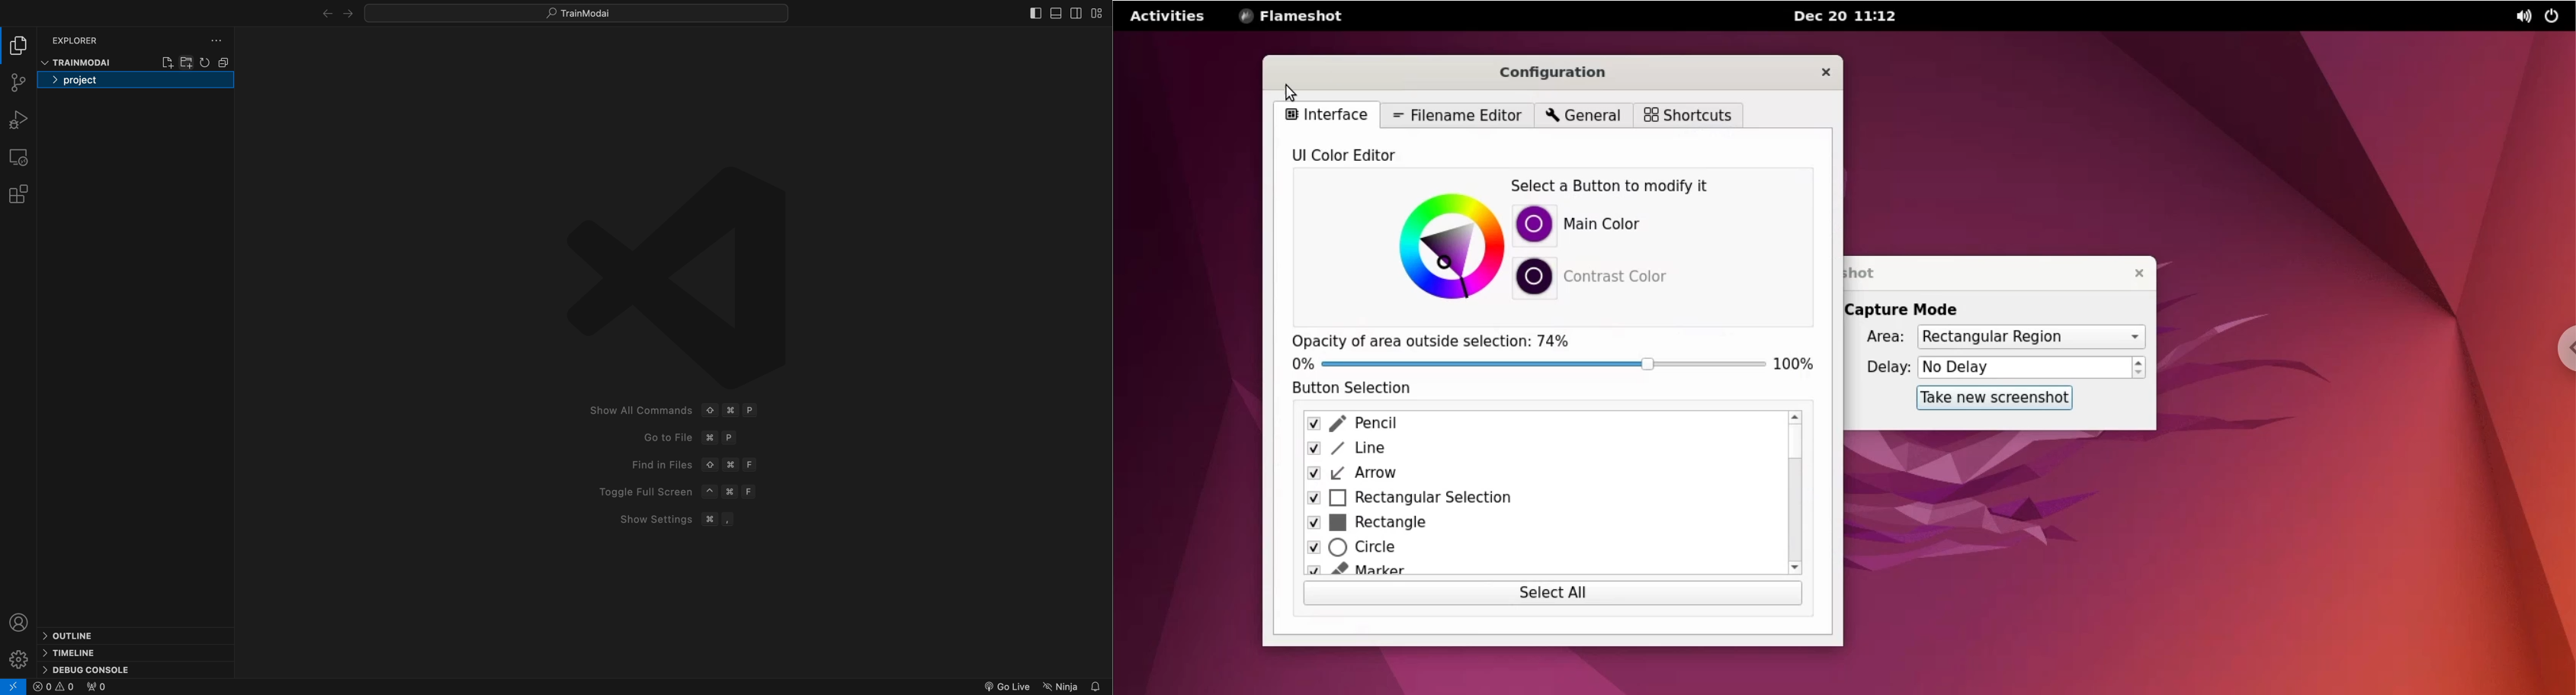  Describe the element at coordinates (135, 82) in the screenshot. I see `folder` at that location.